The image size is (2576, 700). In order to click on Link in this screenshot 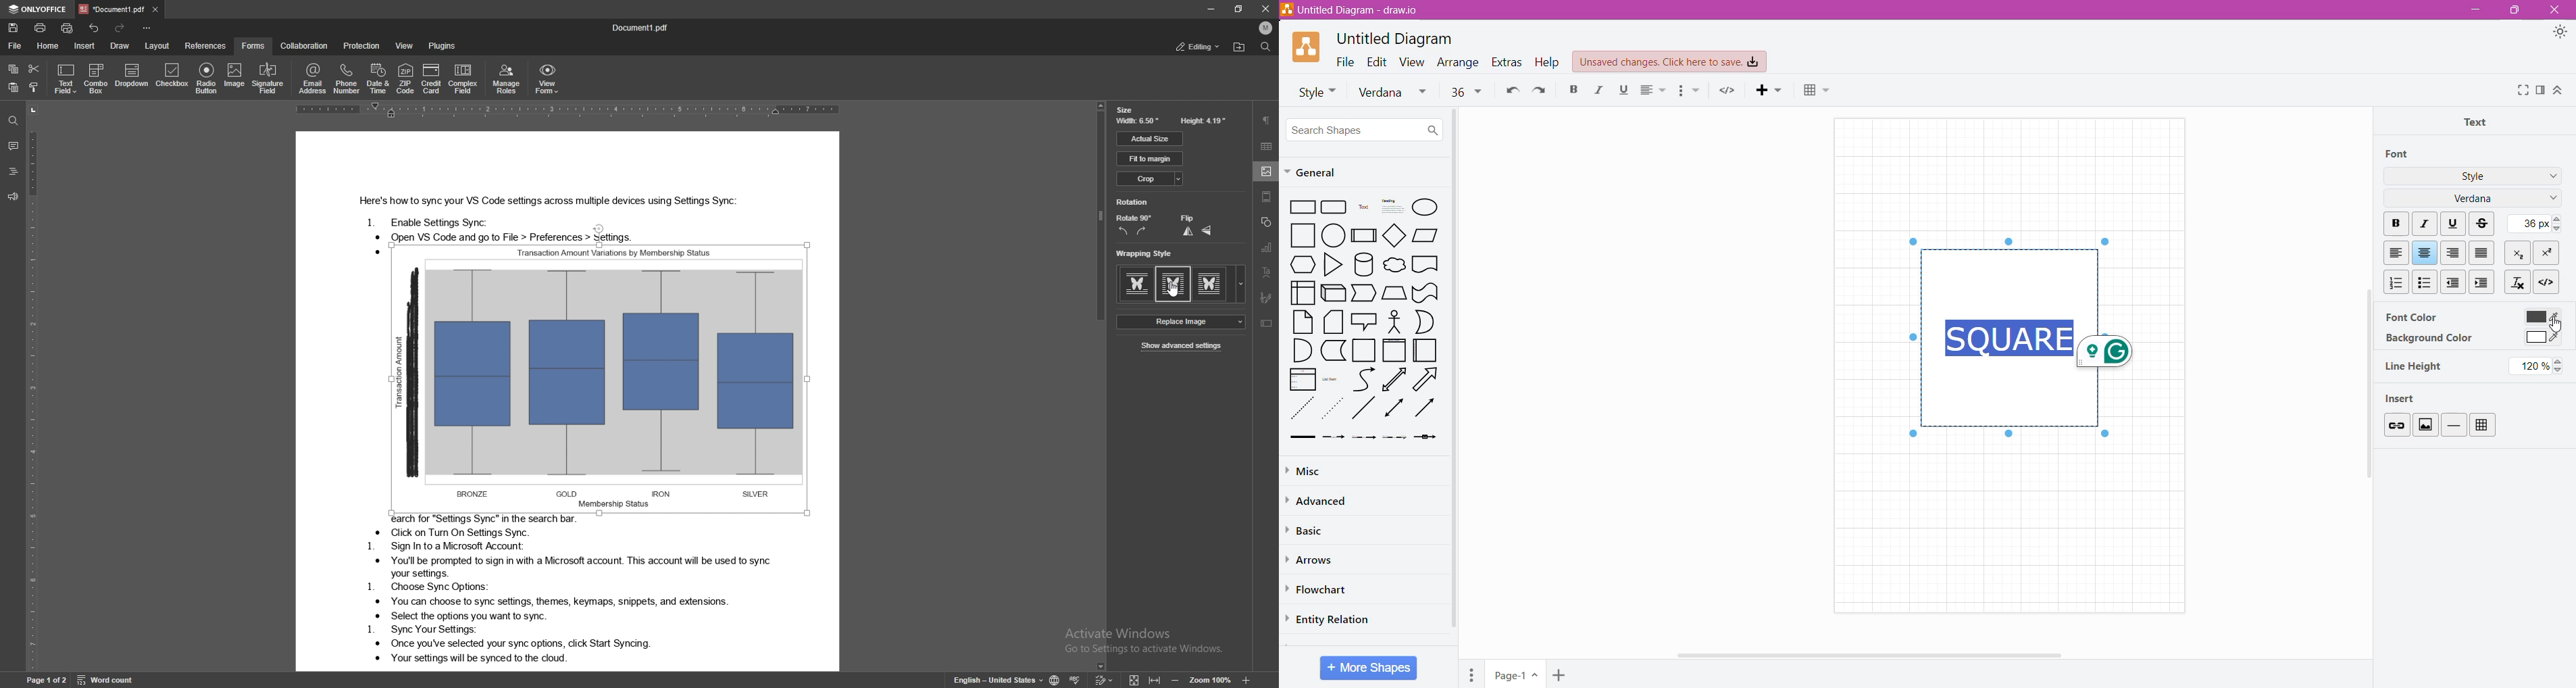, I will do `click(2396, 424)`.